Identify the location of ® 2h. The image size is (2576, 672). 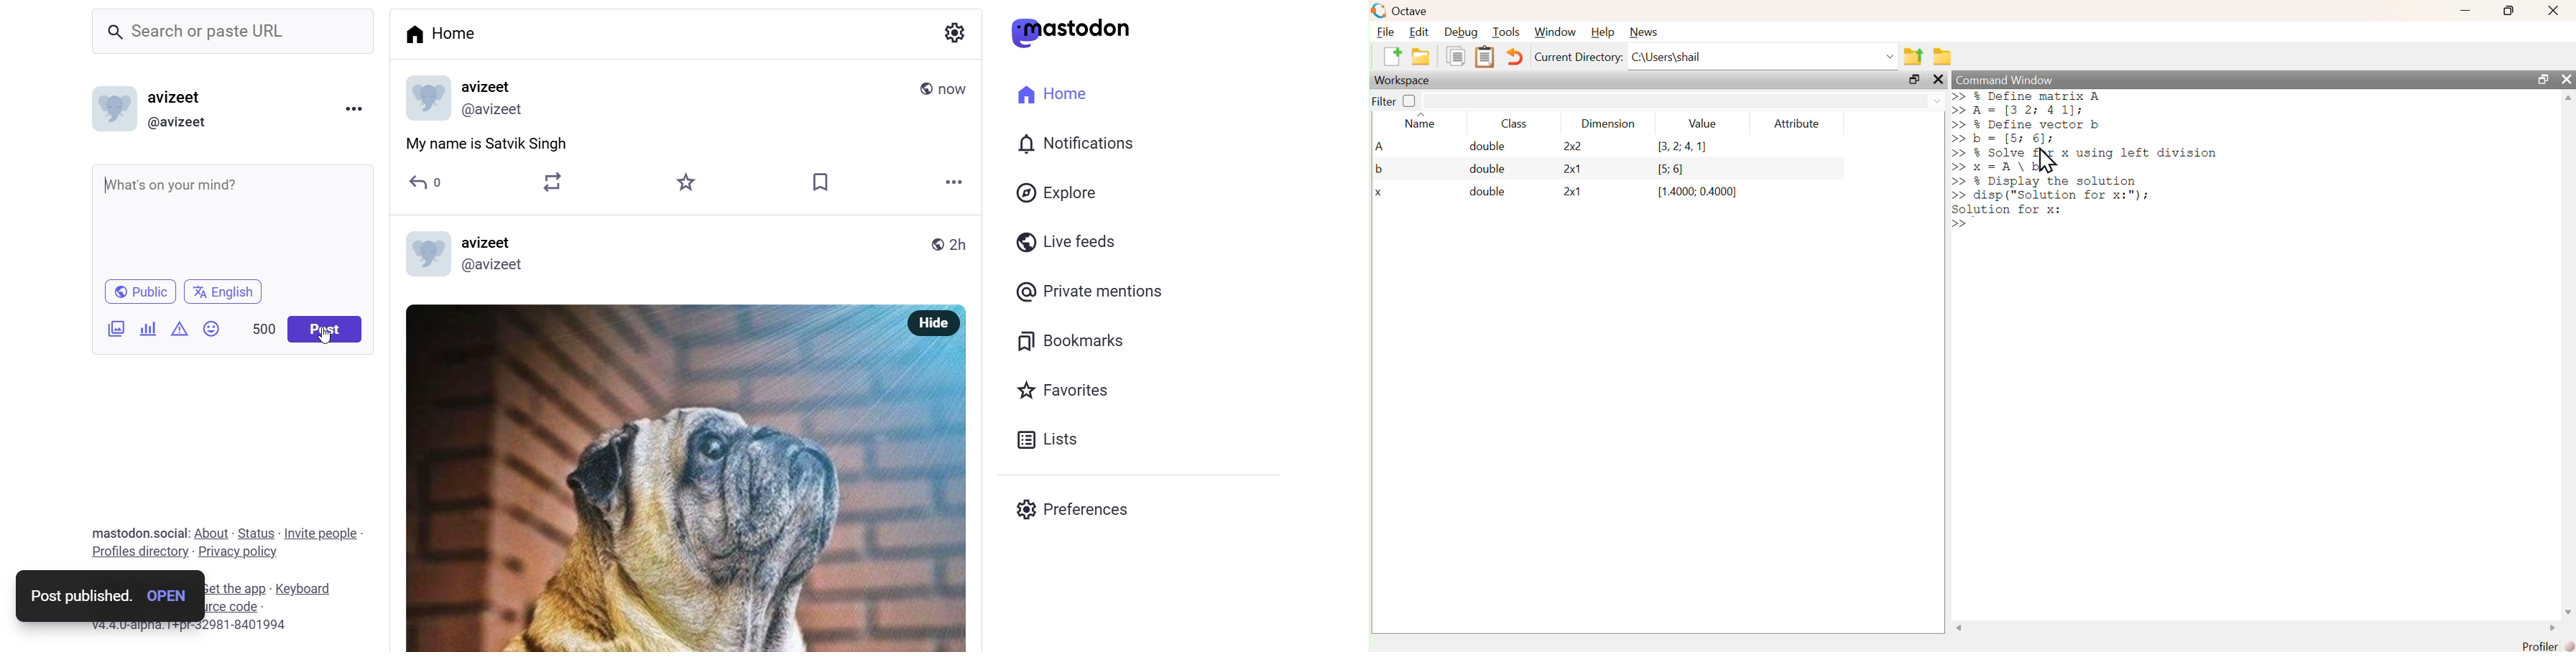
(951, 245).